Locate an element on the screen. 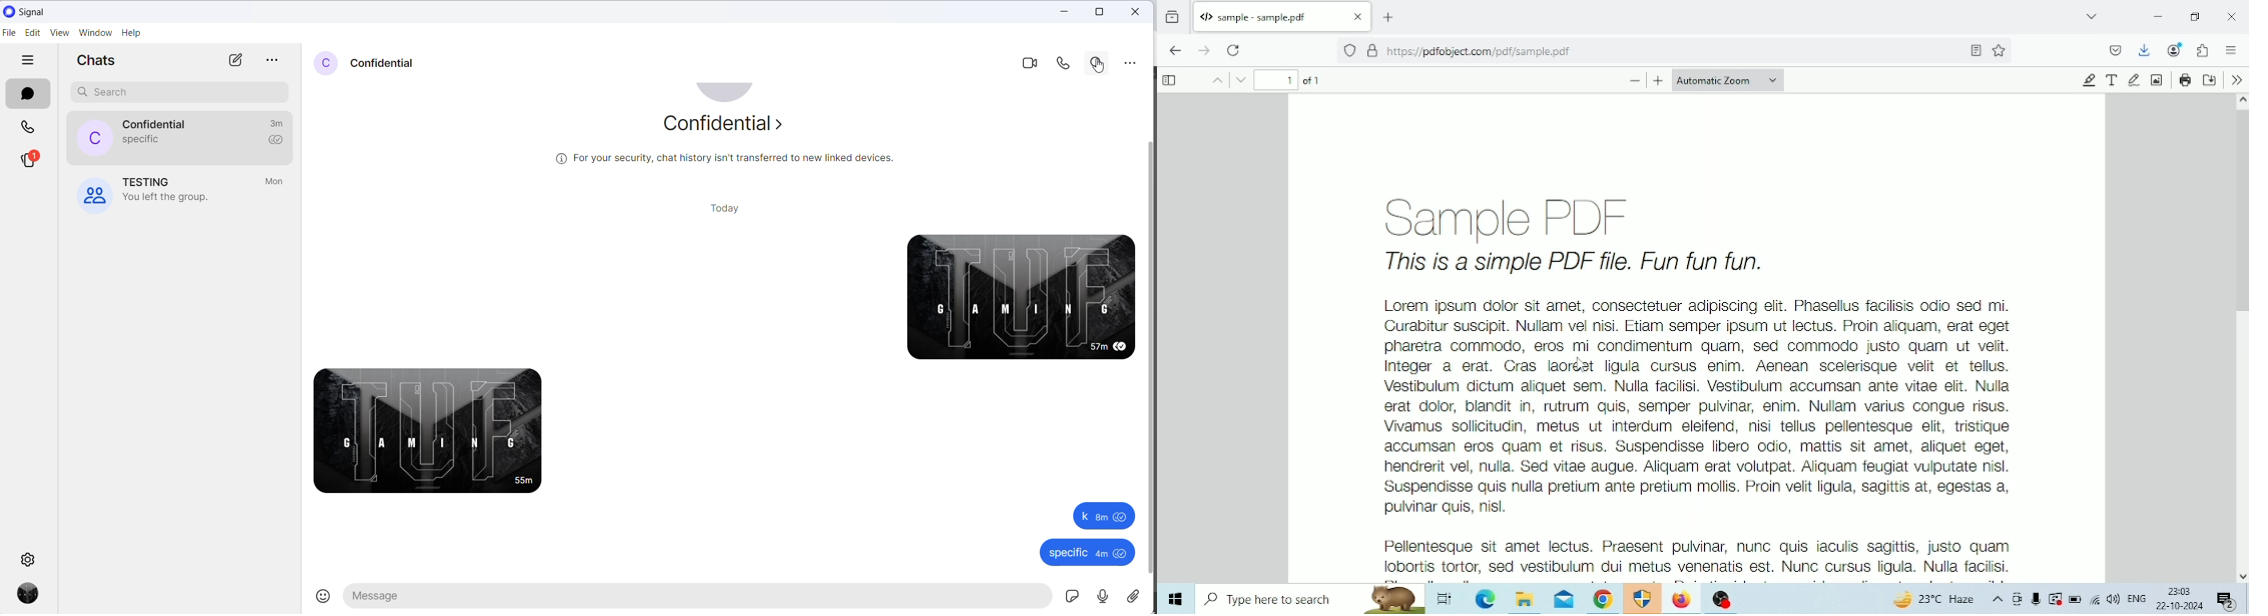 This screenshot has width=2268, height=616. voice mail is located at coordinates (1102, 598).